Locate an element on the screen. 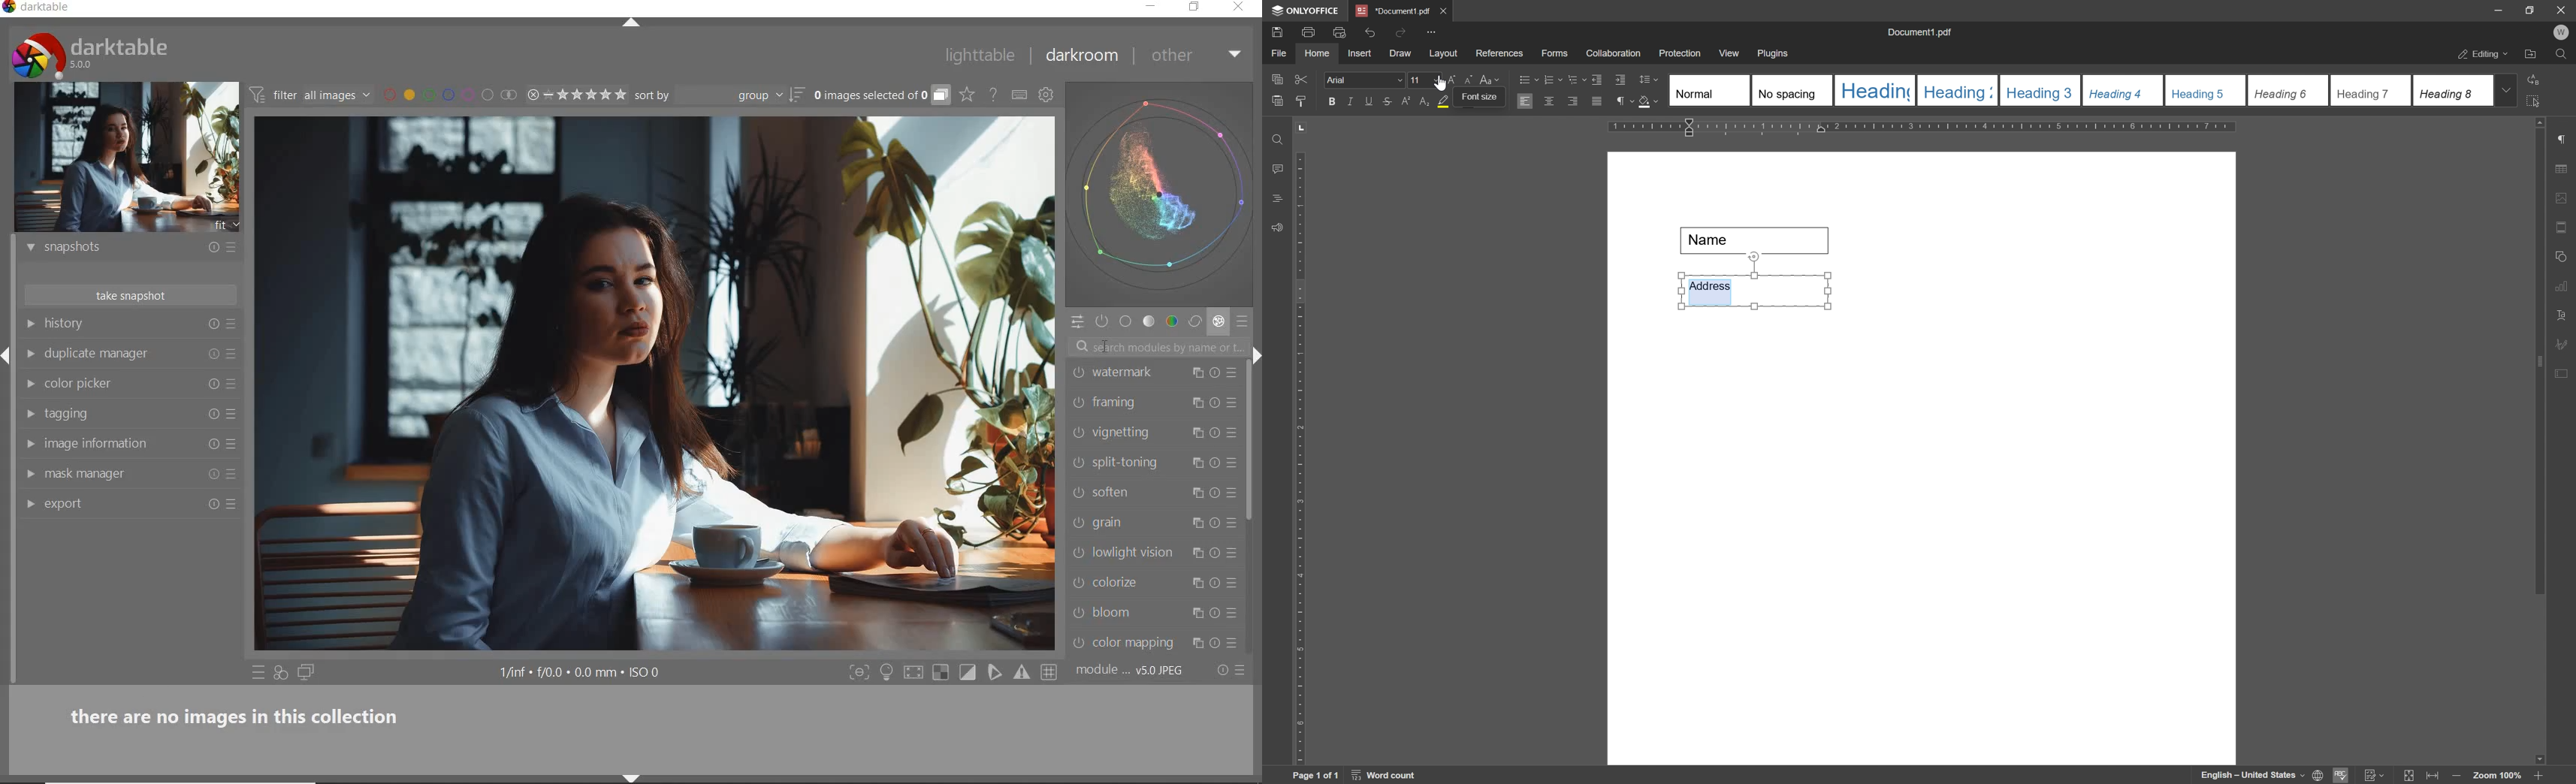 This screenshot has height=784, width=2576. 'colonize' is switched off is located at coordinates (1077, 583).